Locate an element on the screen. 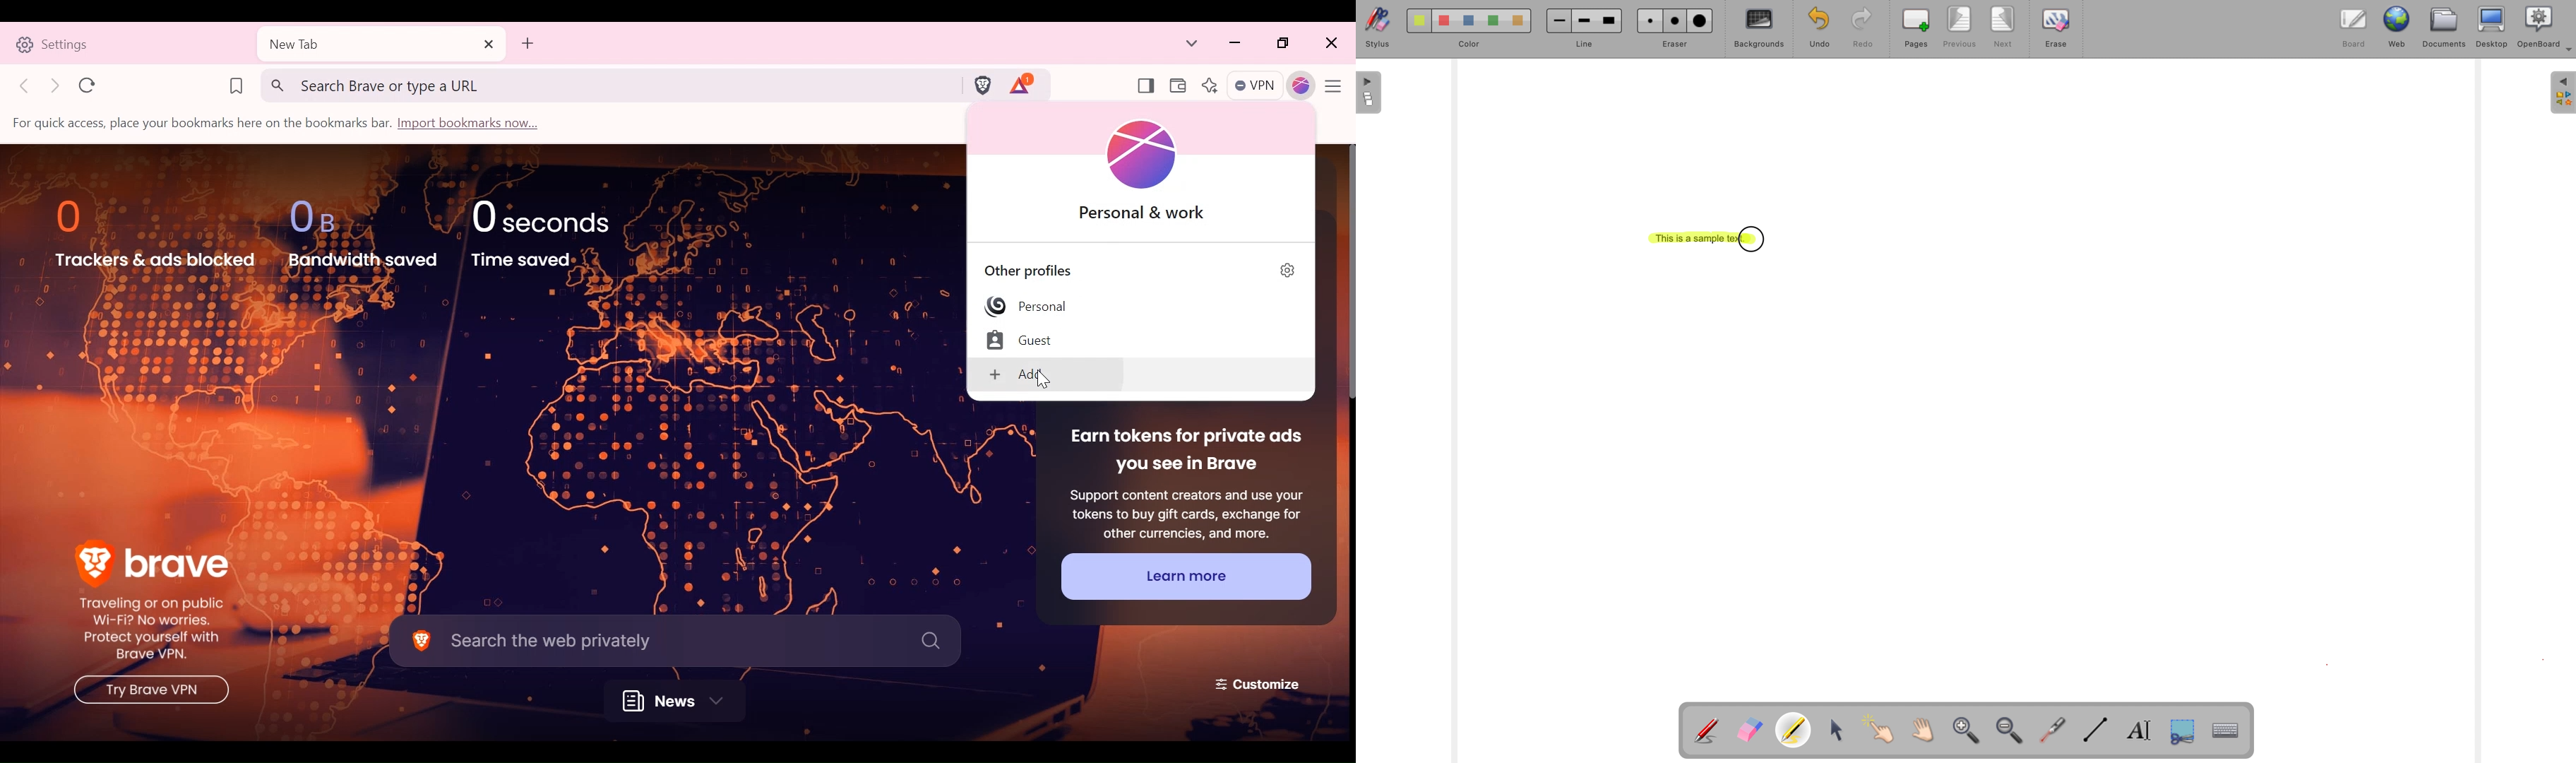 Image resolution: width=2576 pixels, height=784 pixels. scrollbar is located at coordinates (1344, 275).